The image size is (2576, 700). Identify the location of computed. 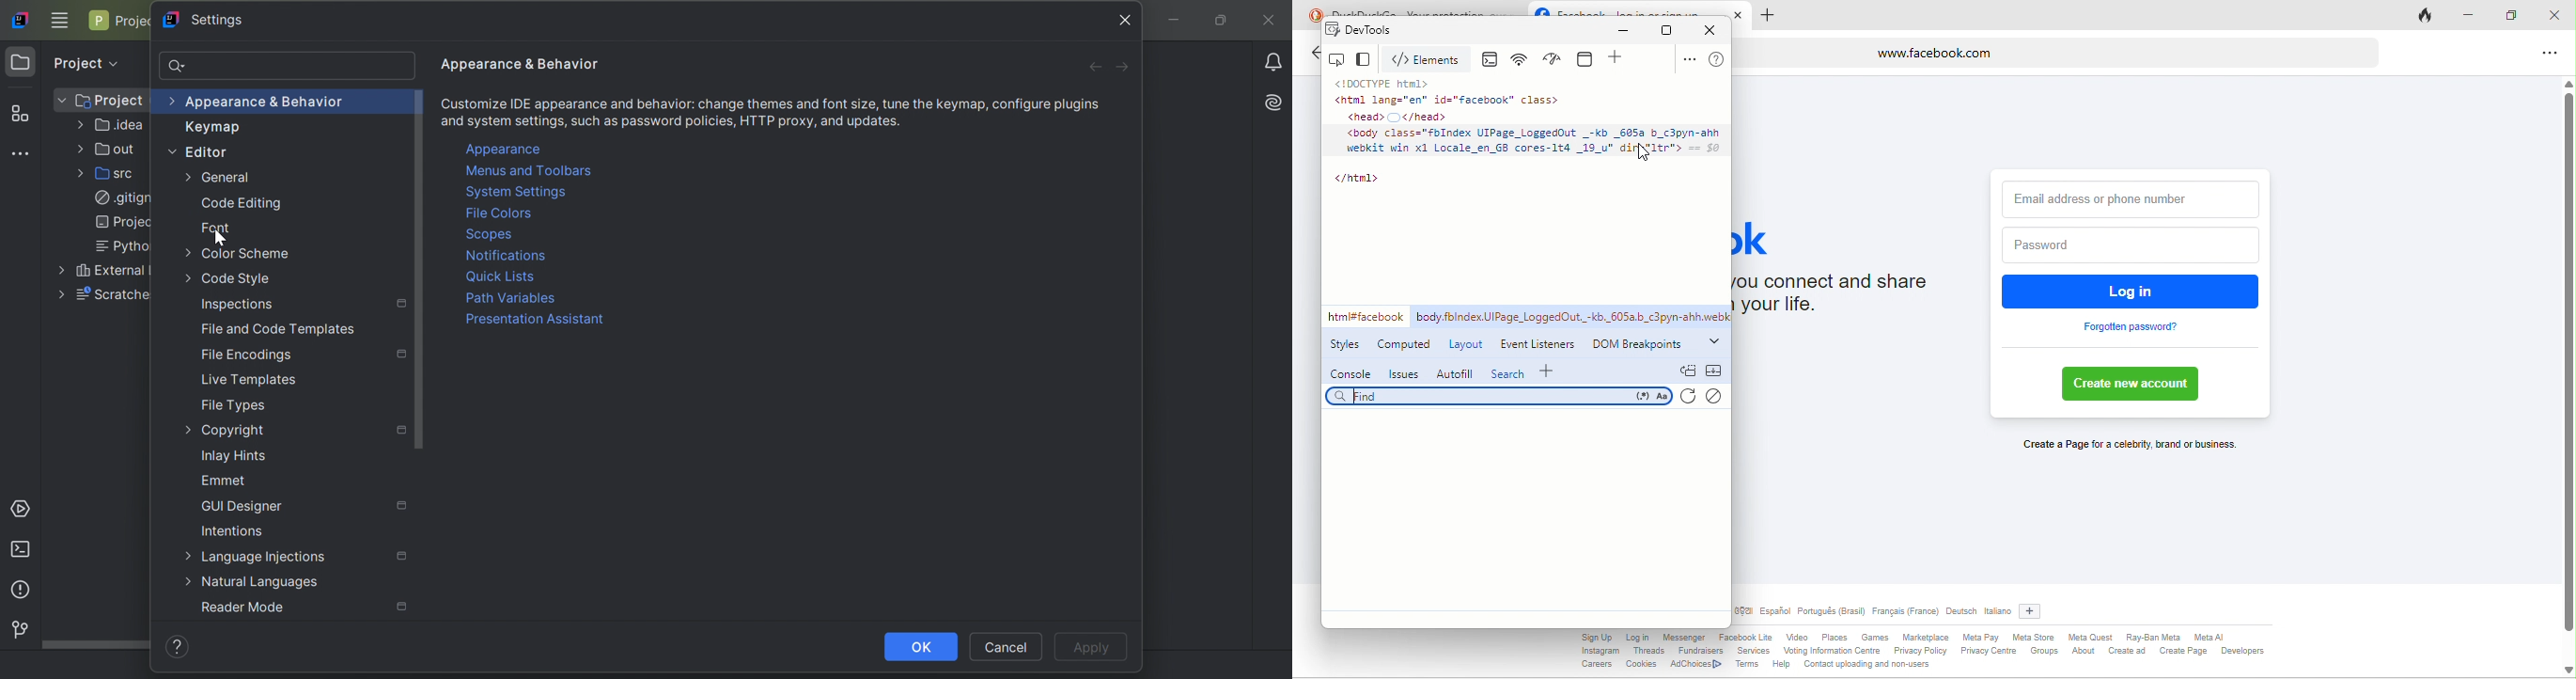
(1403, 344).